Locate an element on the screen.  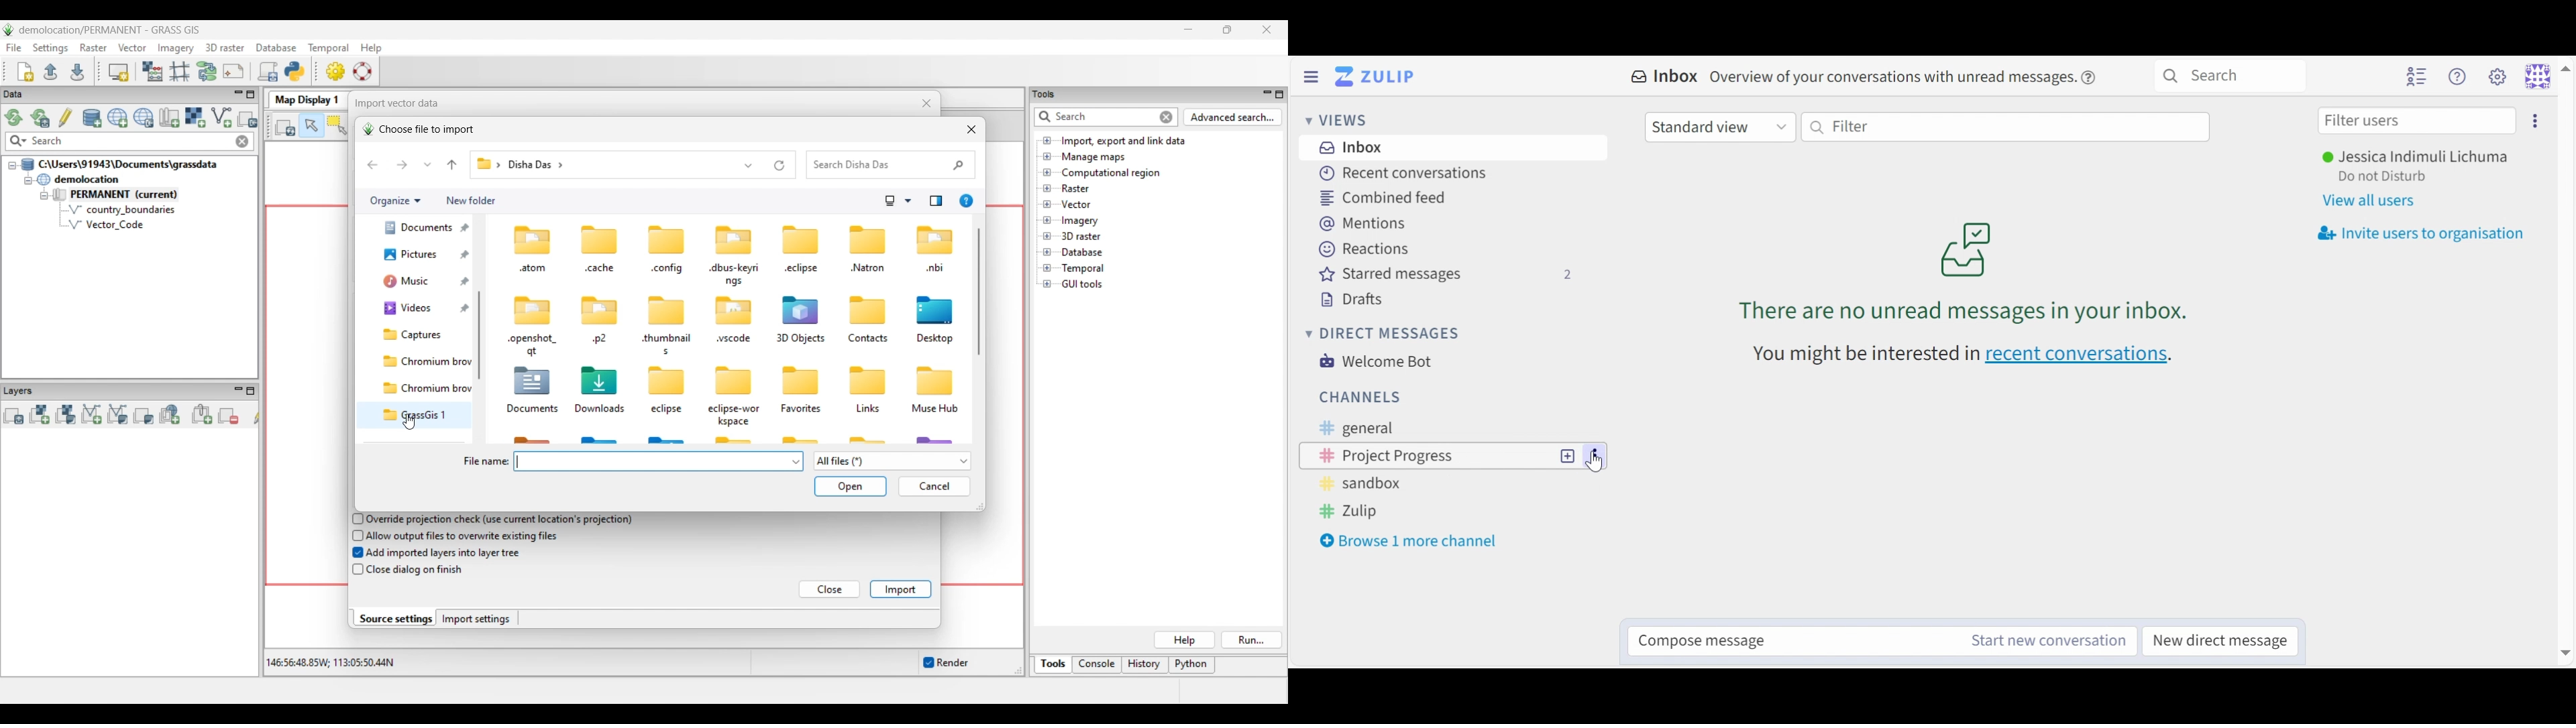
Filter by text is located at coordinates (2005, 128).